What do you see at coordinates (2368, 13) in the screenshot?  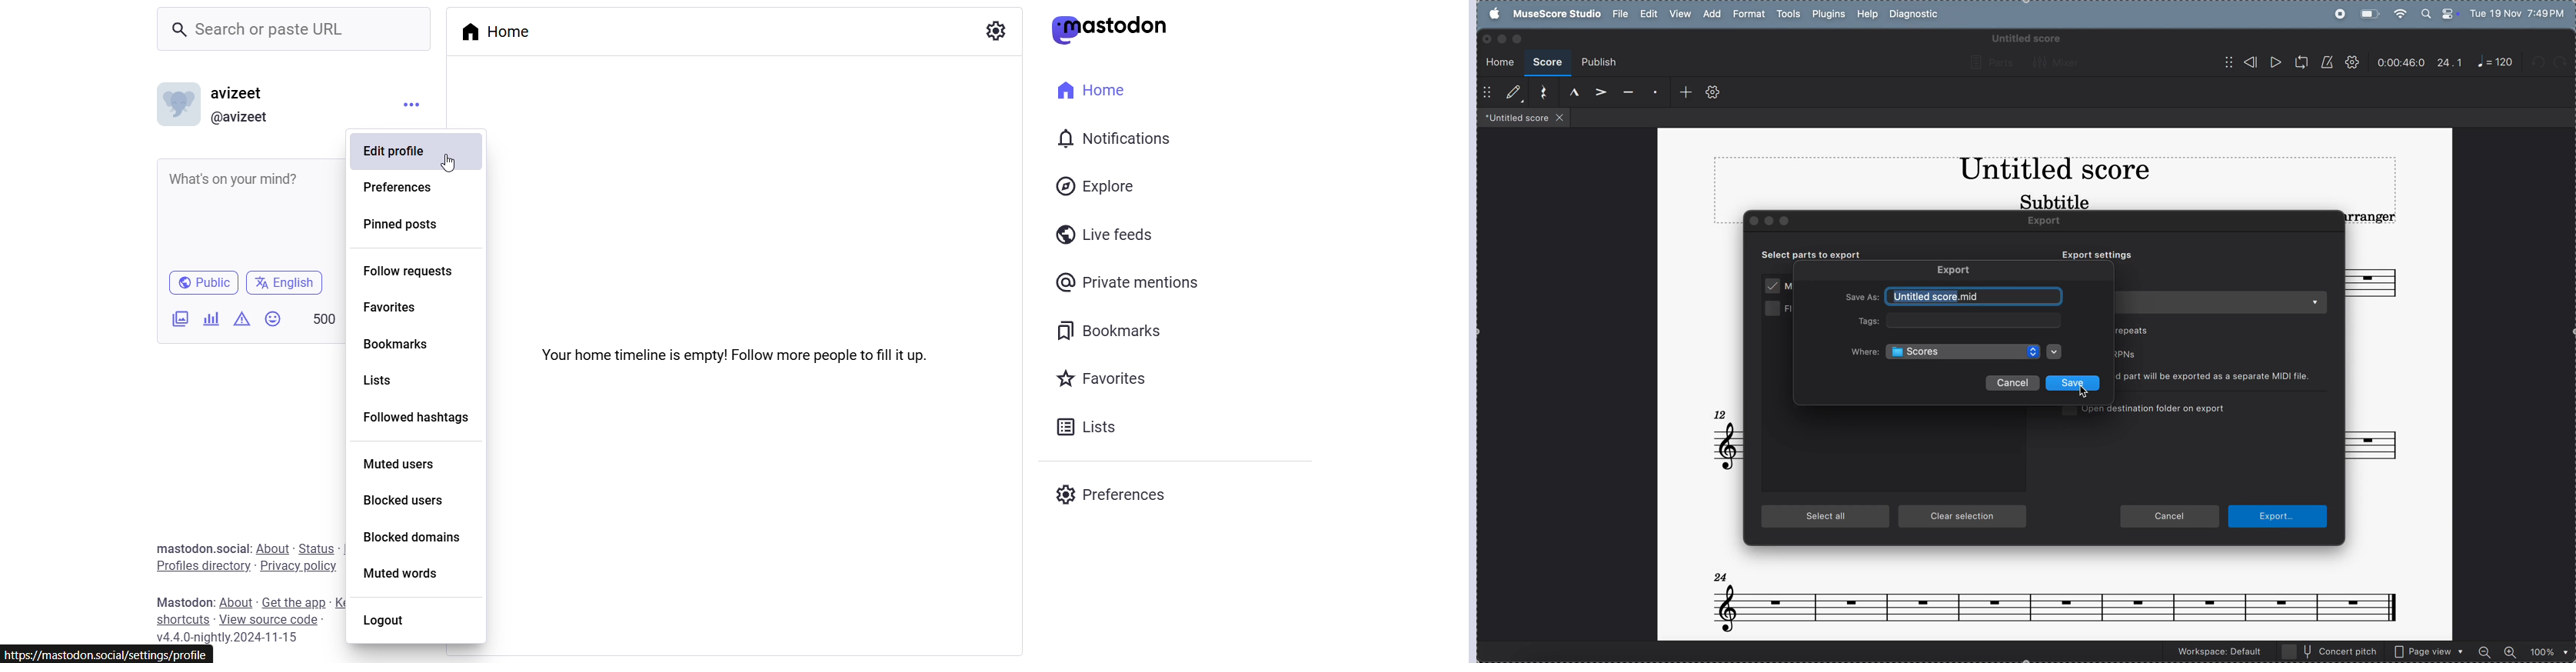 I see `battery` at bounding box center [2368, 13].